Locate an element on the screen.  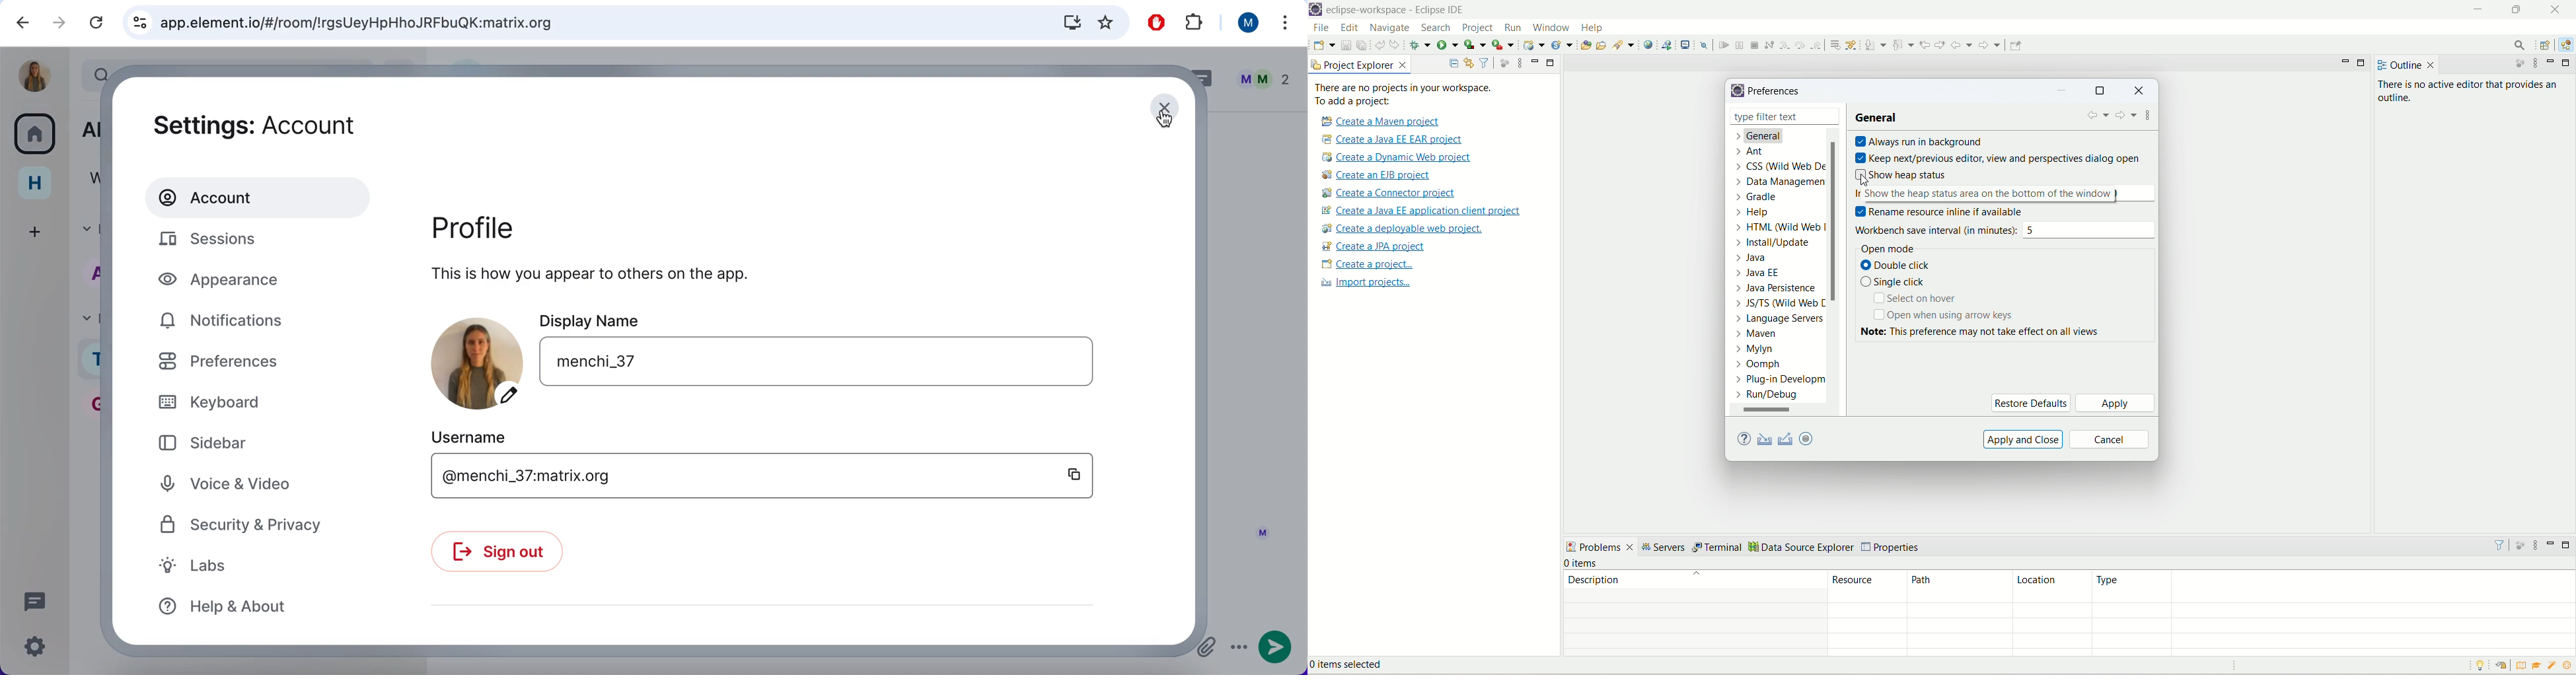
eclipse workspace-Eclipse IDE is located at coordinates (1399, 10).